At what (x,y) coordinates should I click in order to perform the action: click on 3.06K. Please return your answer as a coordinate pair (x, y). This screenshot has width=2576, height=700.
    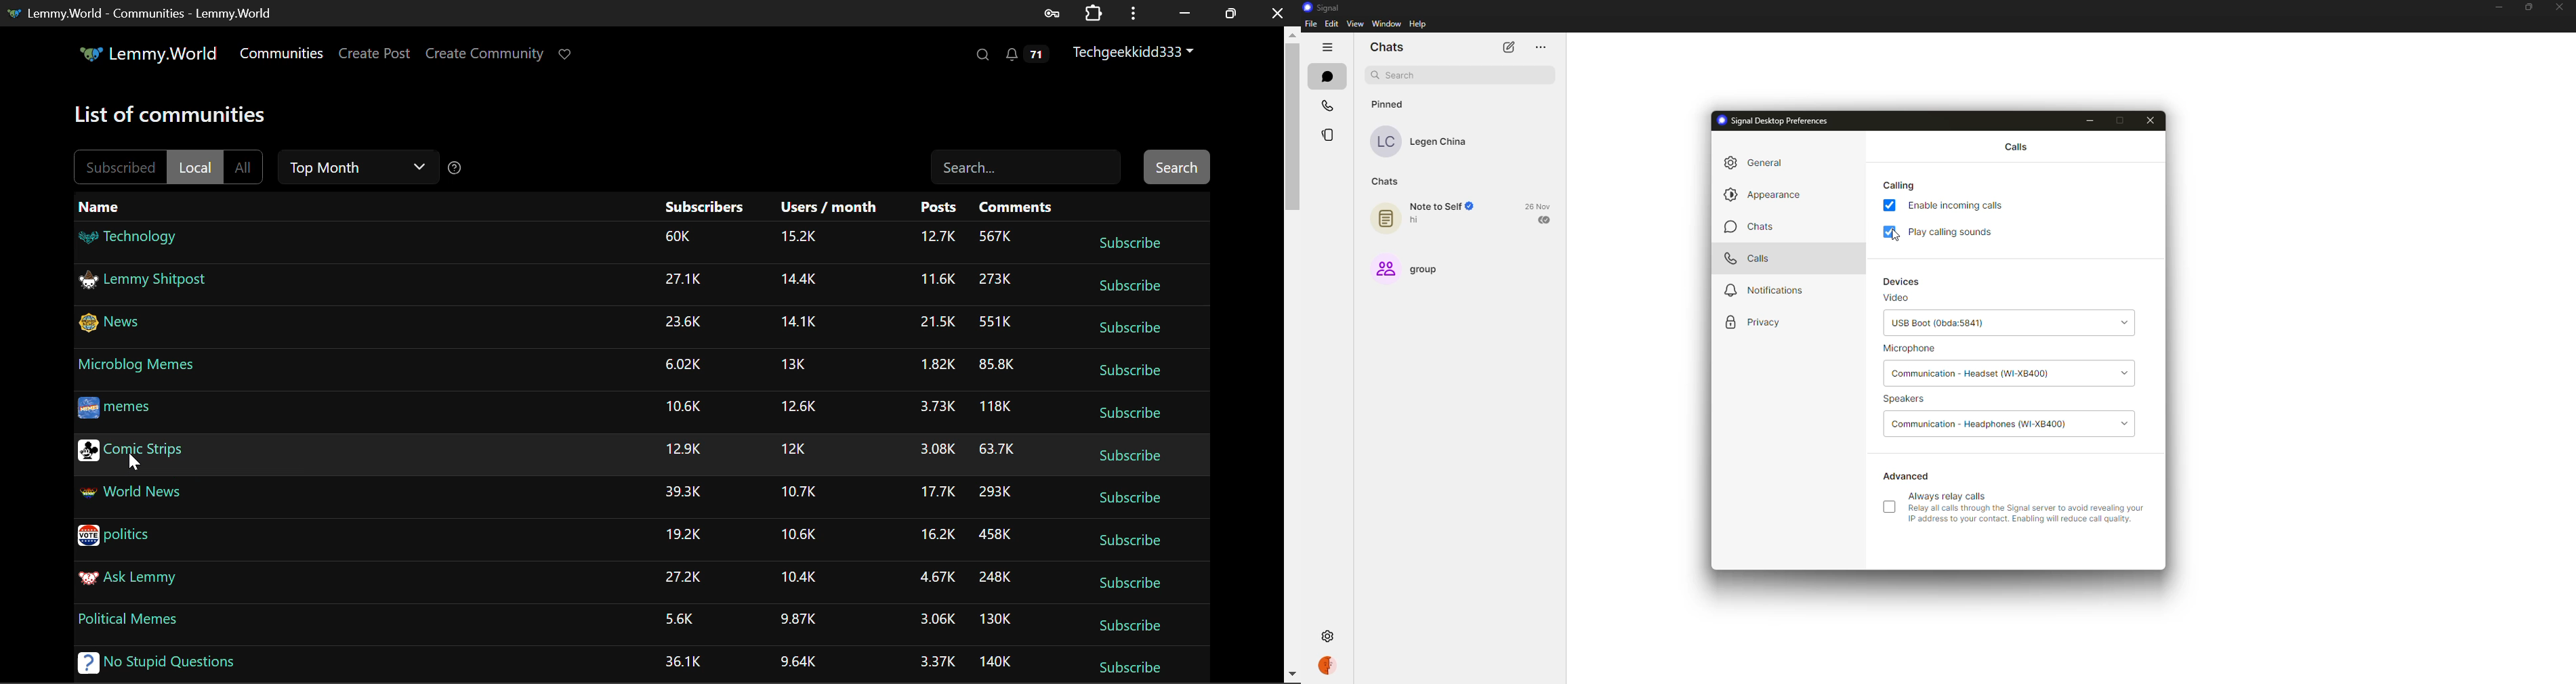
    Looking at the image, I should click on (936, 619).